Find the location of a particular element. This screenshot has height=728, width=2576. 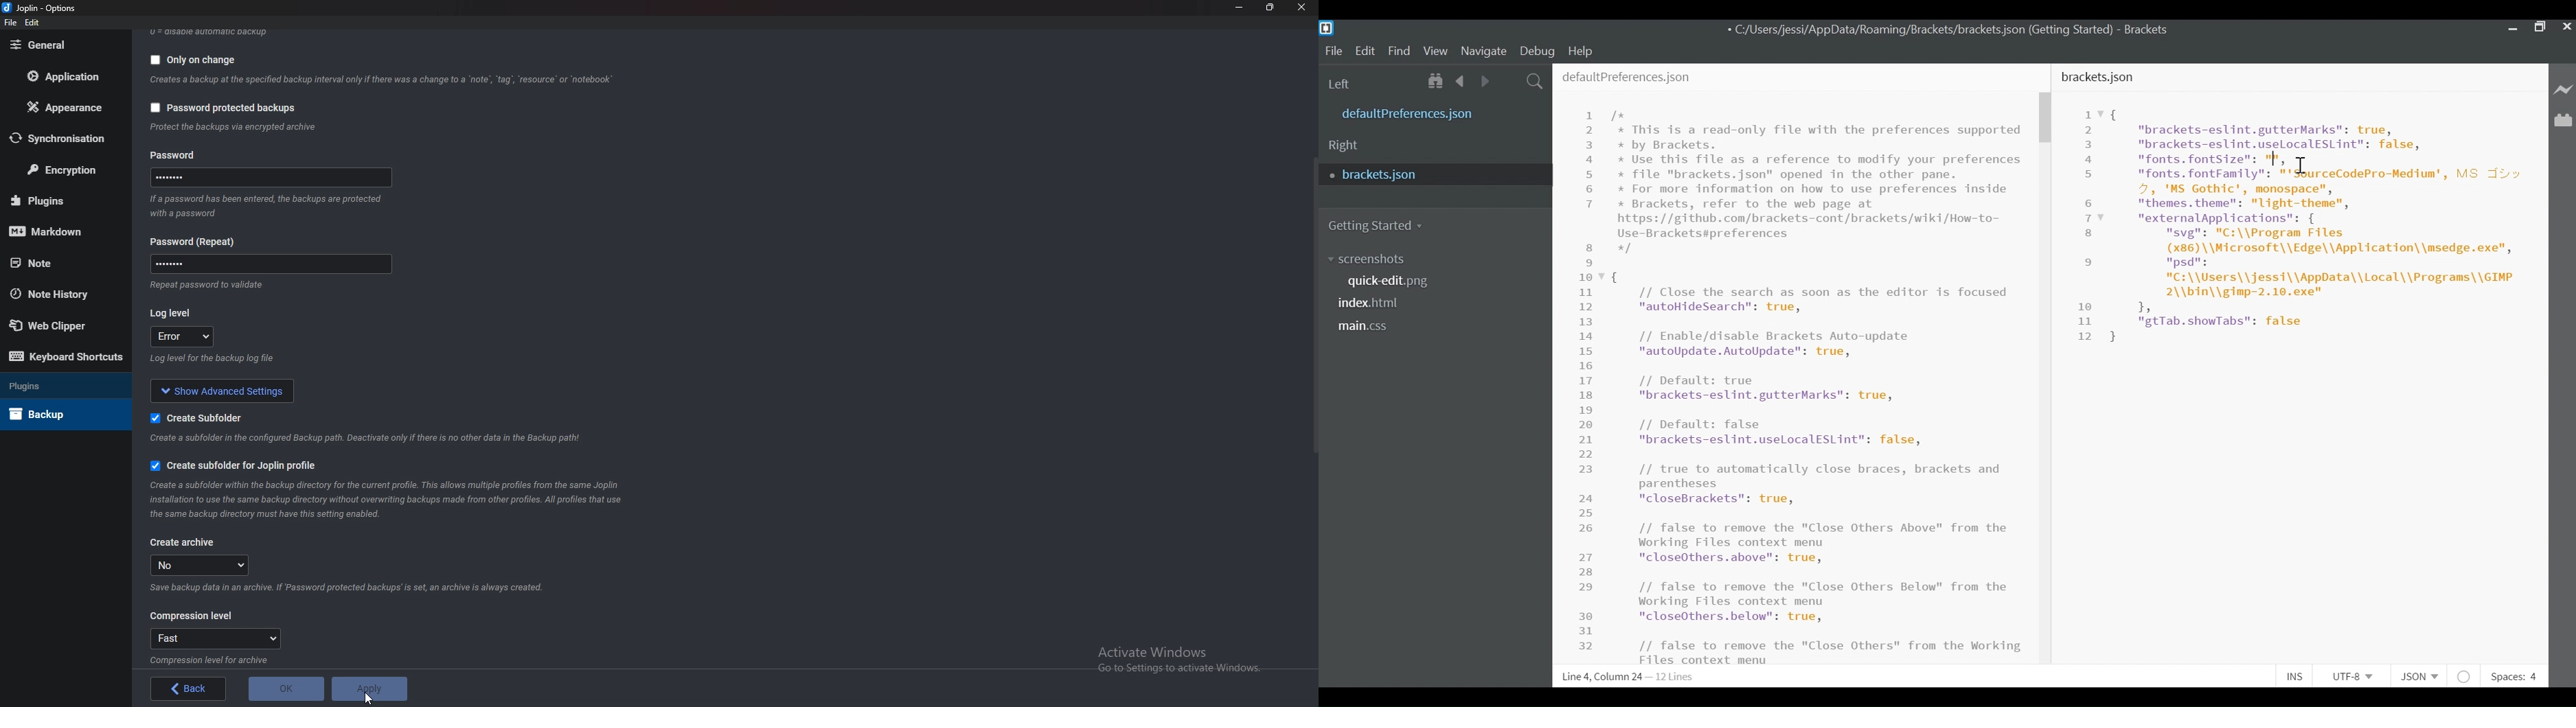

password is located at coordinates (176, 155).